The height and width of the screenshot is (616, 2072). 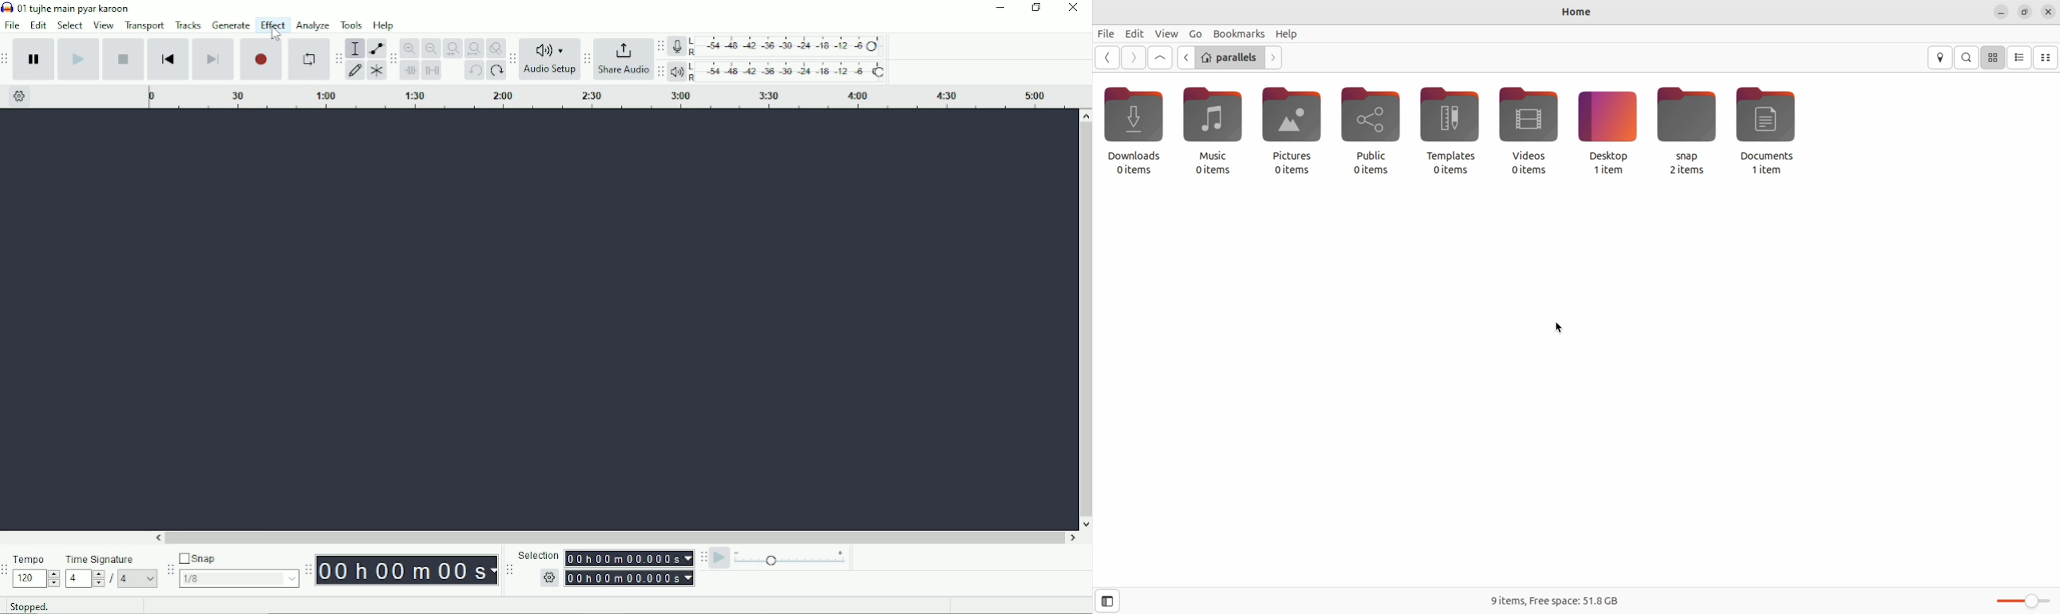 What do you see at coordinates (586, 58) in the screenshot?
I see `Audacity Share Audio toolbar` at bounding box center [586, 58].